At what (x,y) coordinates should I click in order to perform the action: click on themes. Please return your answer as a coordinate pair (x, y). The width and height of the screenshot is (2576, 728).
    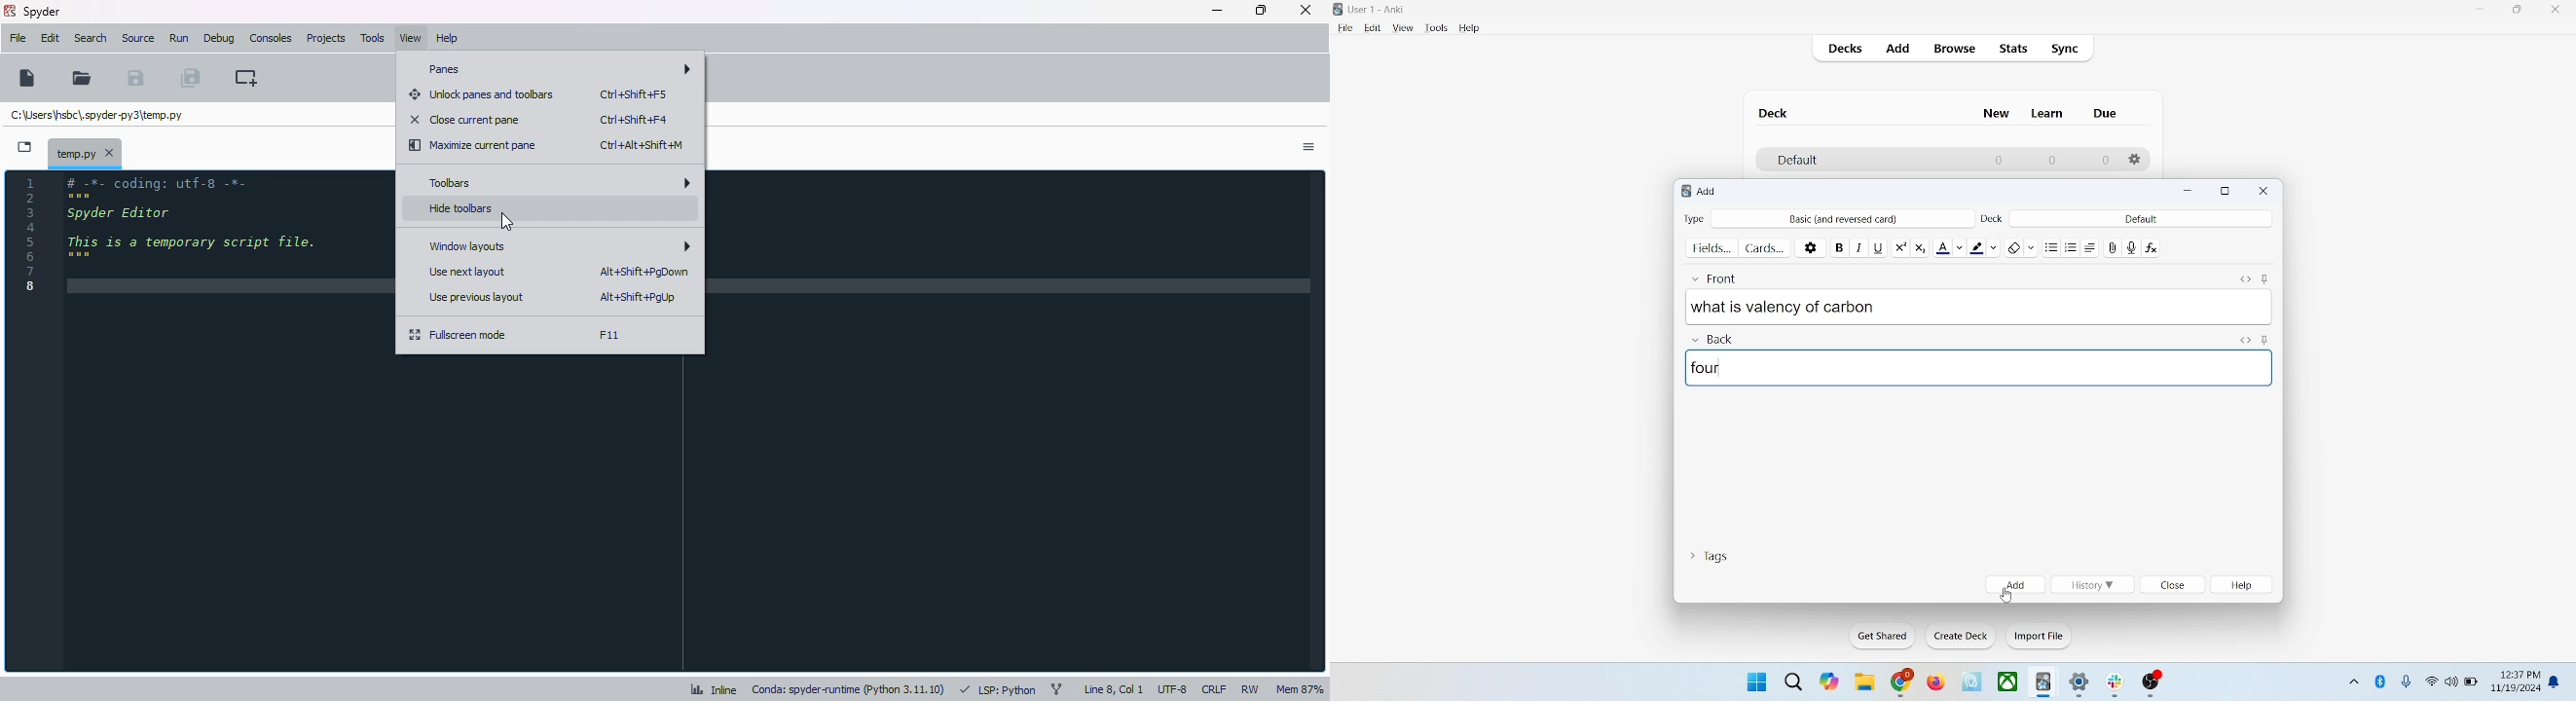
    Looking at the image, I should click on (1829, 682).